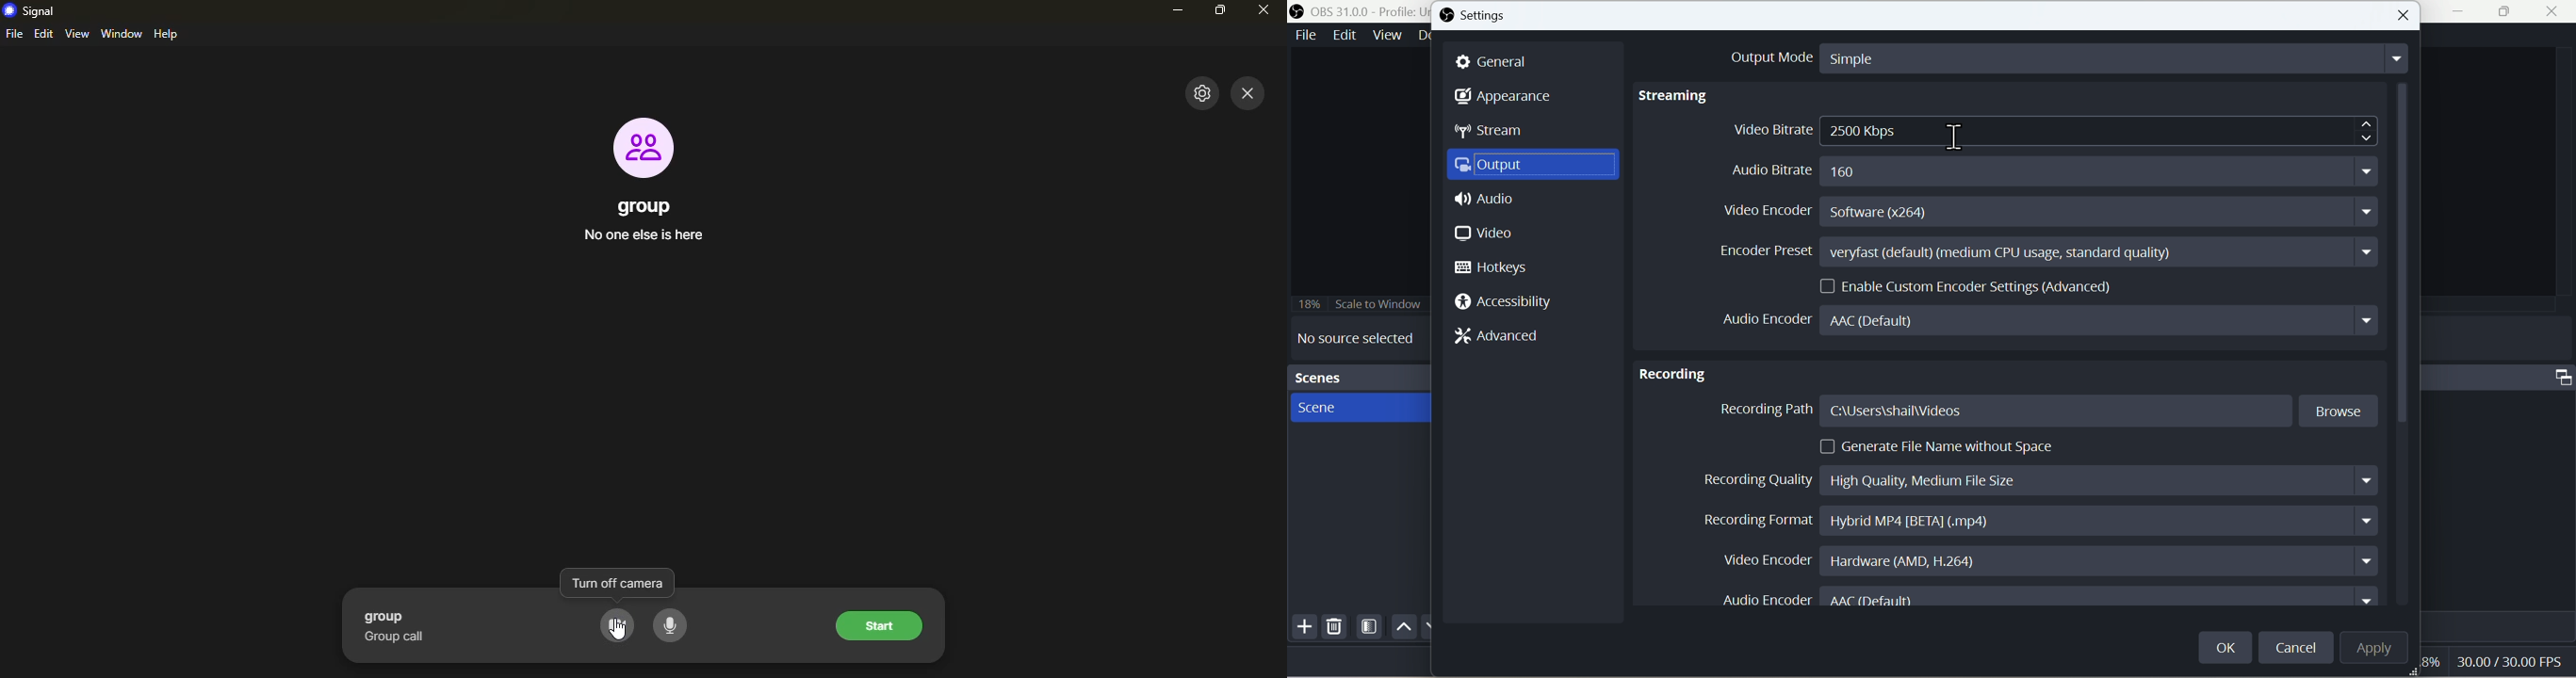 The height and width of the screenshot is (700, 2576). I want to click on close, so click(2556, 13).